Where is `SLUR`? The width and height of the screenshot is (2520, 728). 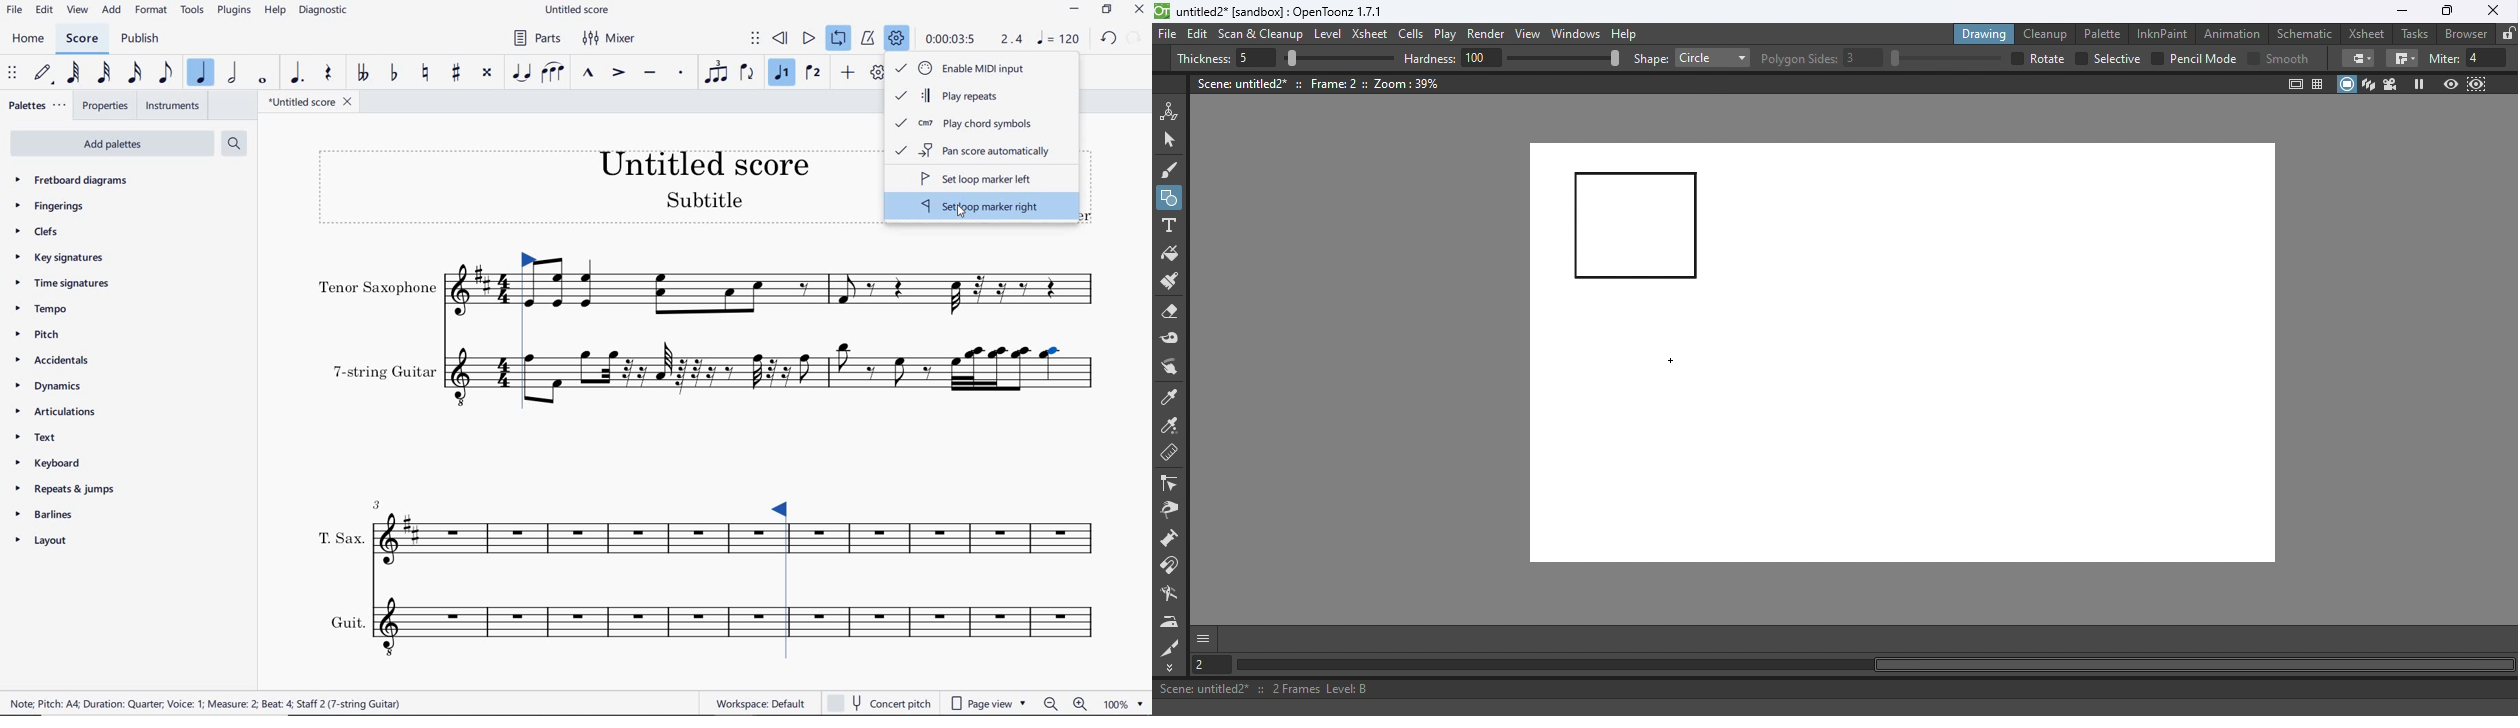
SLUR is located at coordinates (552, 73).